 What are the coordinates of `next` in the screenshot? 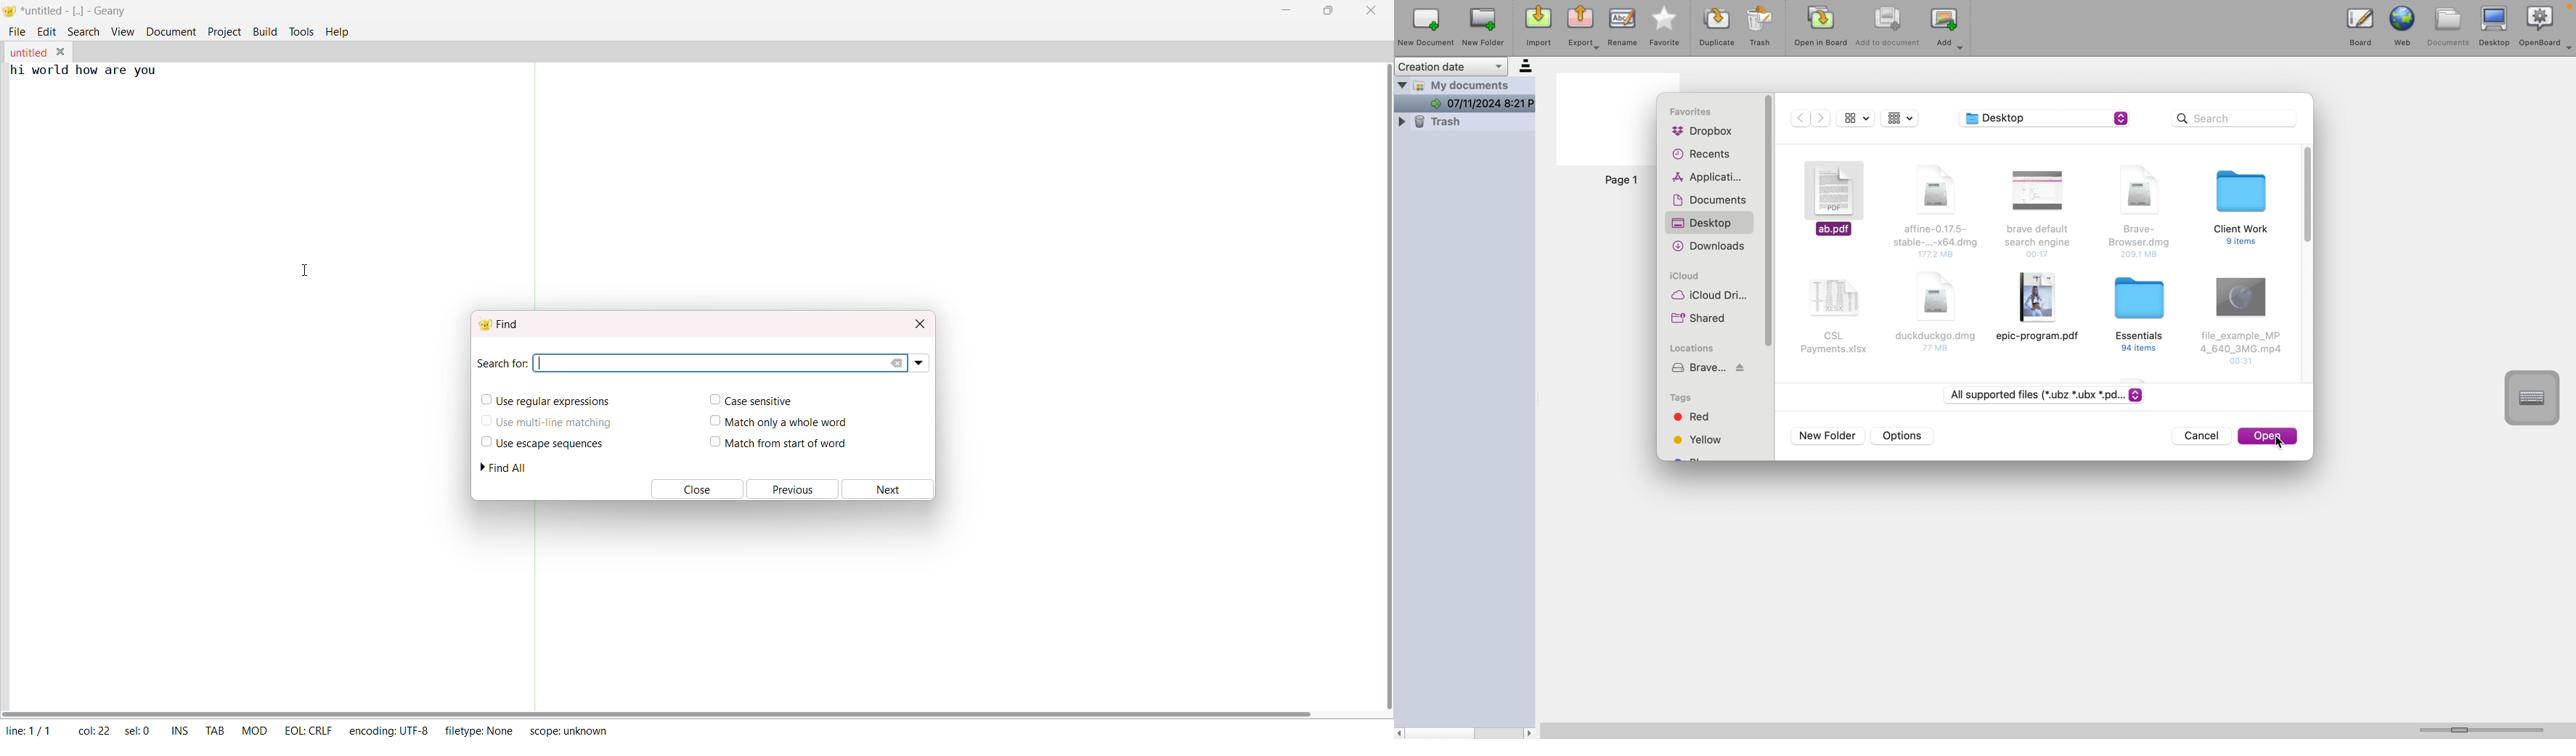 It's located at (890, 491).